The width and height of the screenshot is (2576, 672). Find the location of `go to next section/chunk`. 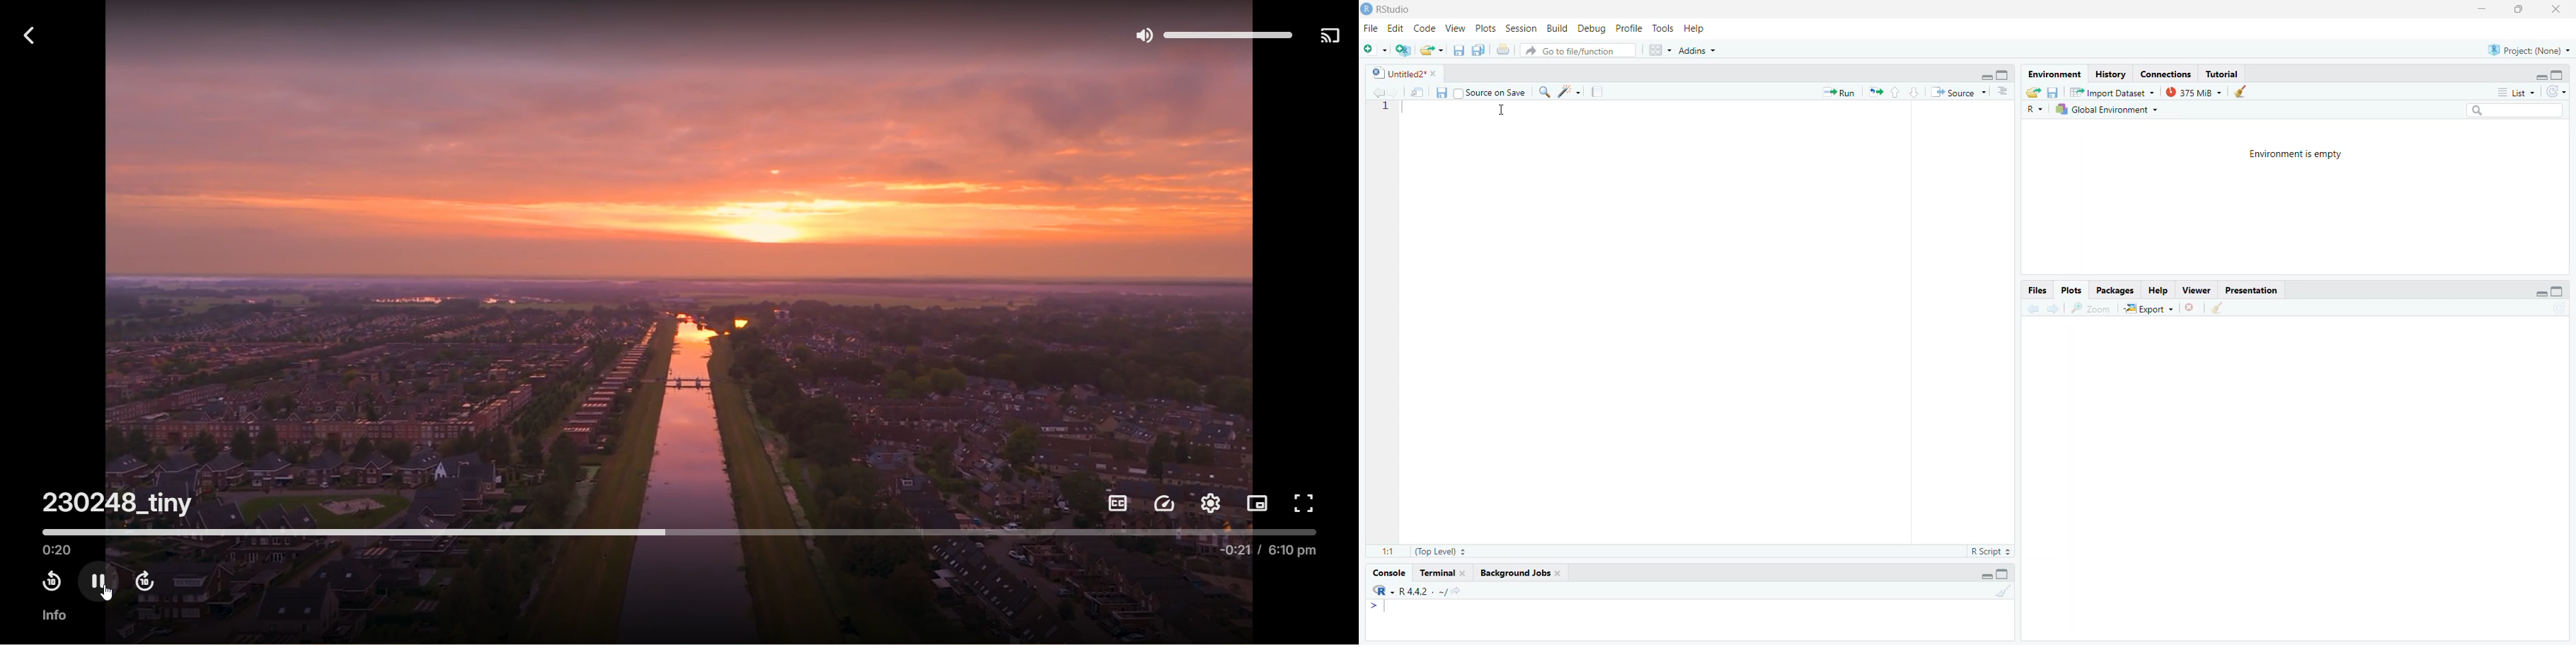

go to next section/chunk is located at coordinates (1914, 92).